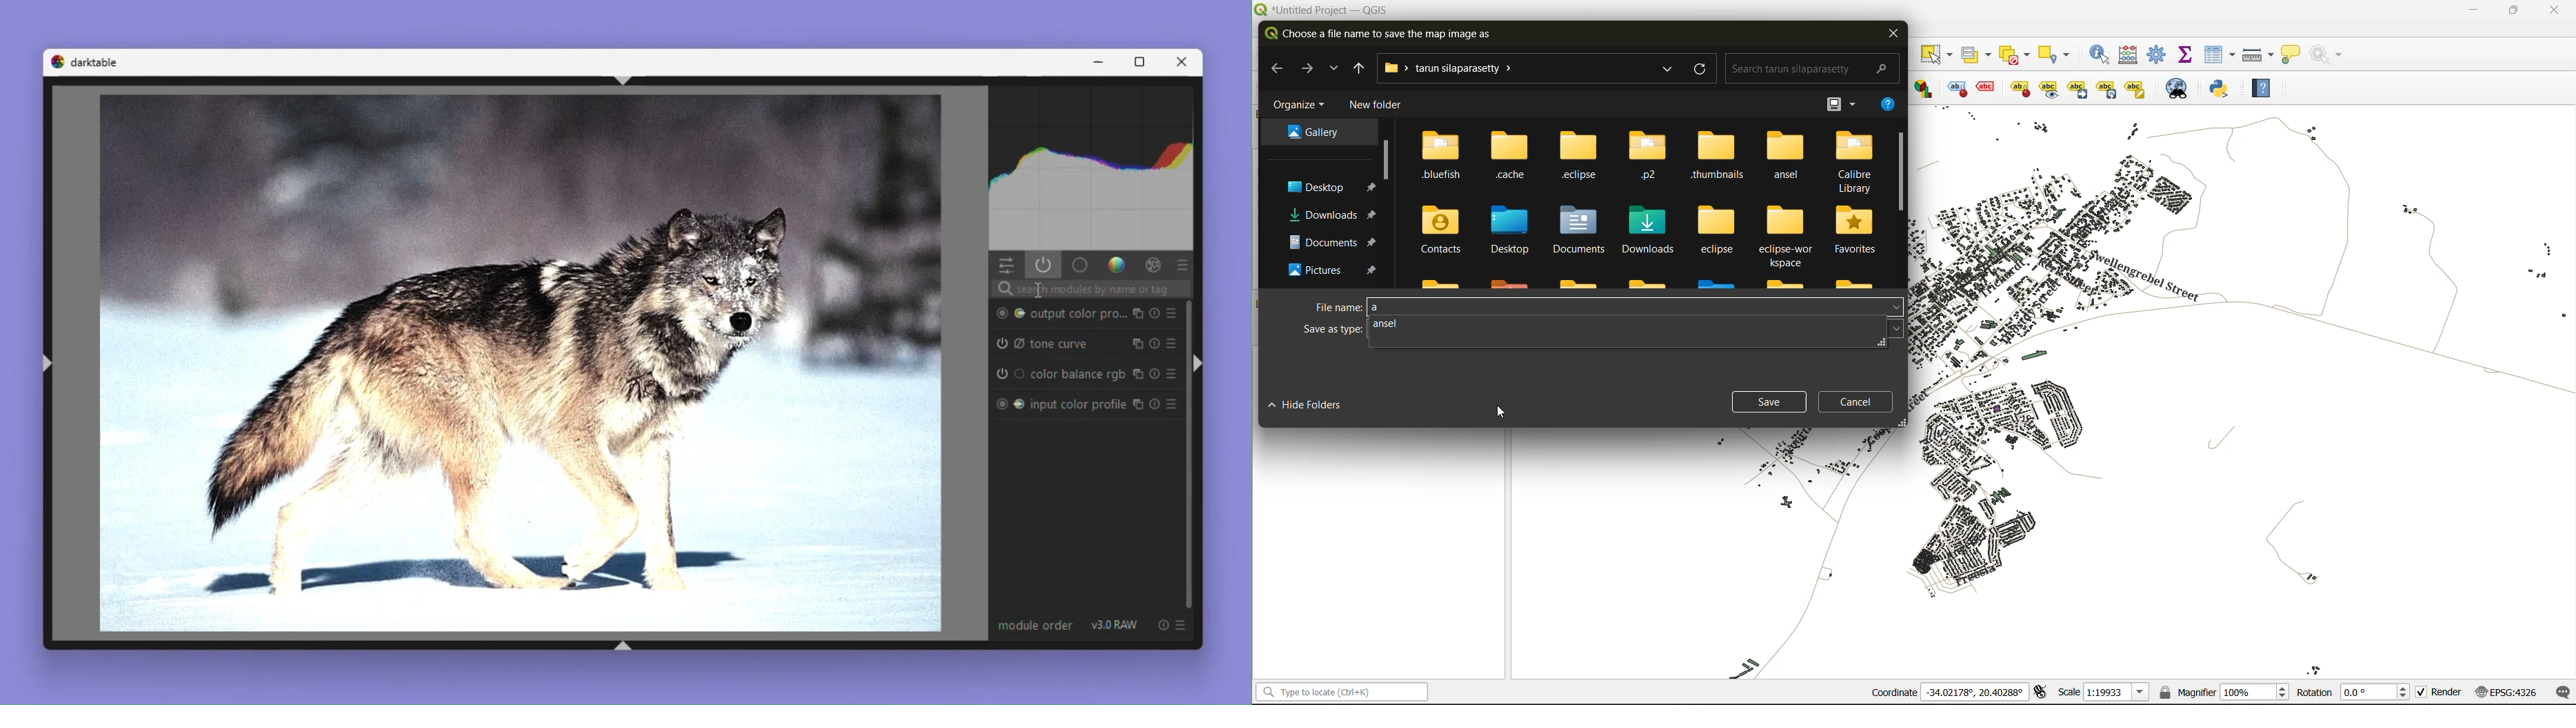 Image resolution: width=2576 pixels, height=728 pixels. What do you see at coordinates (1157, 404) in the screenshot?
I see `Reset ` at bounding box center [1157, 404].